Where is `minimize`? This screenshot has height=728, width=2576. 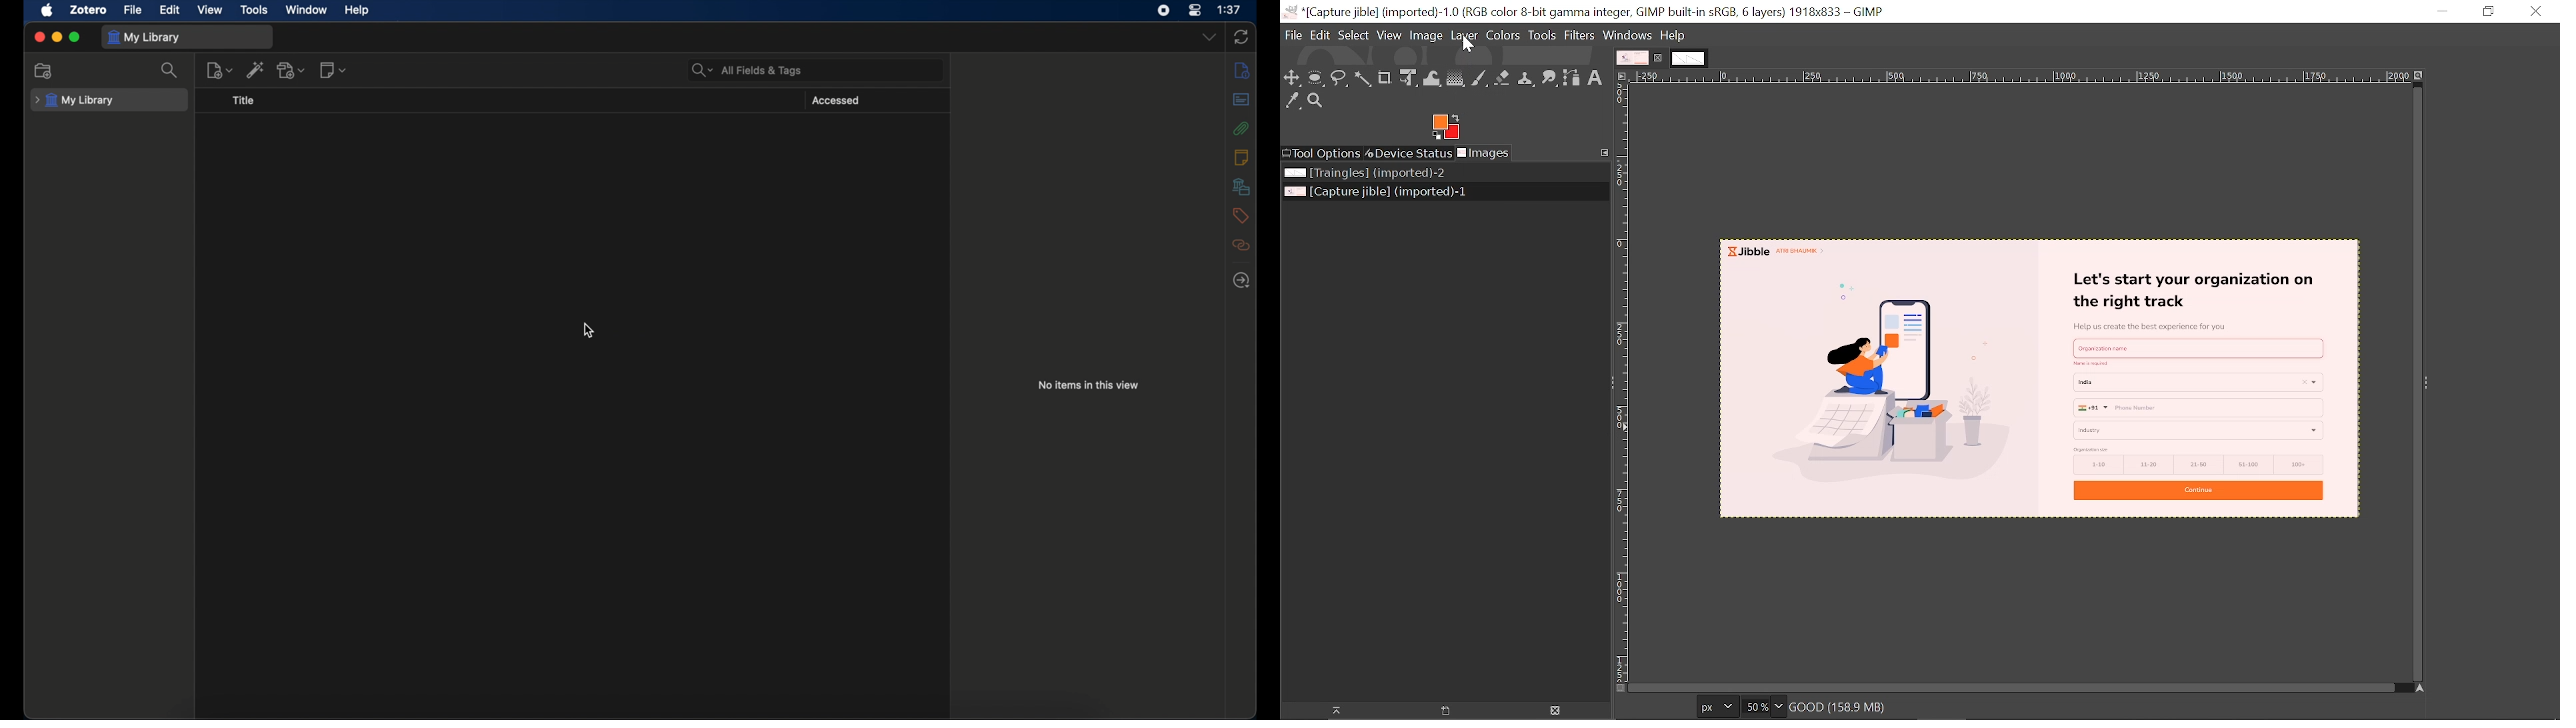
minimize is located at coordinates (2435, 11).